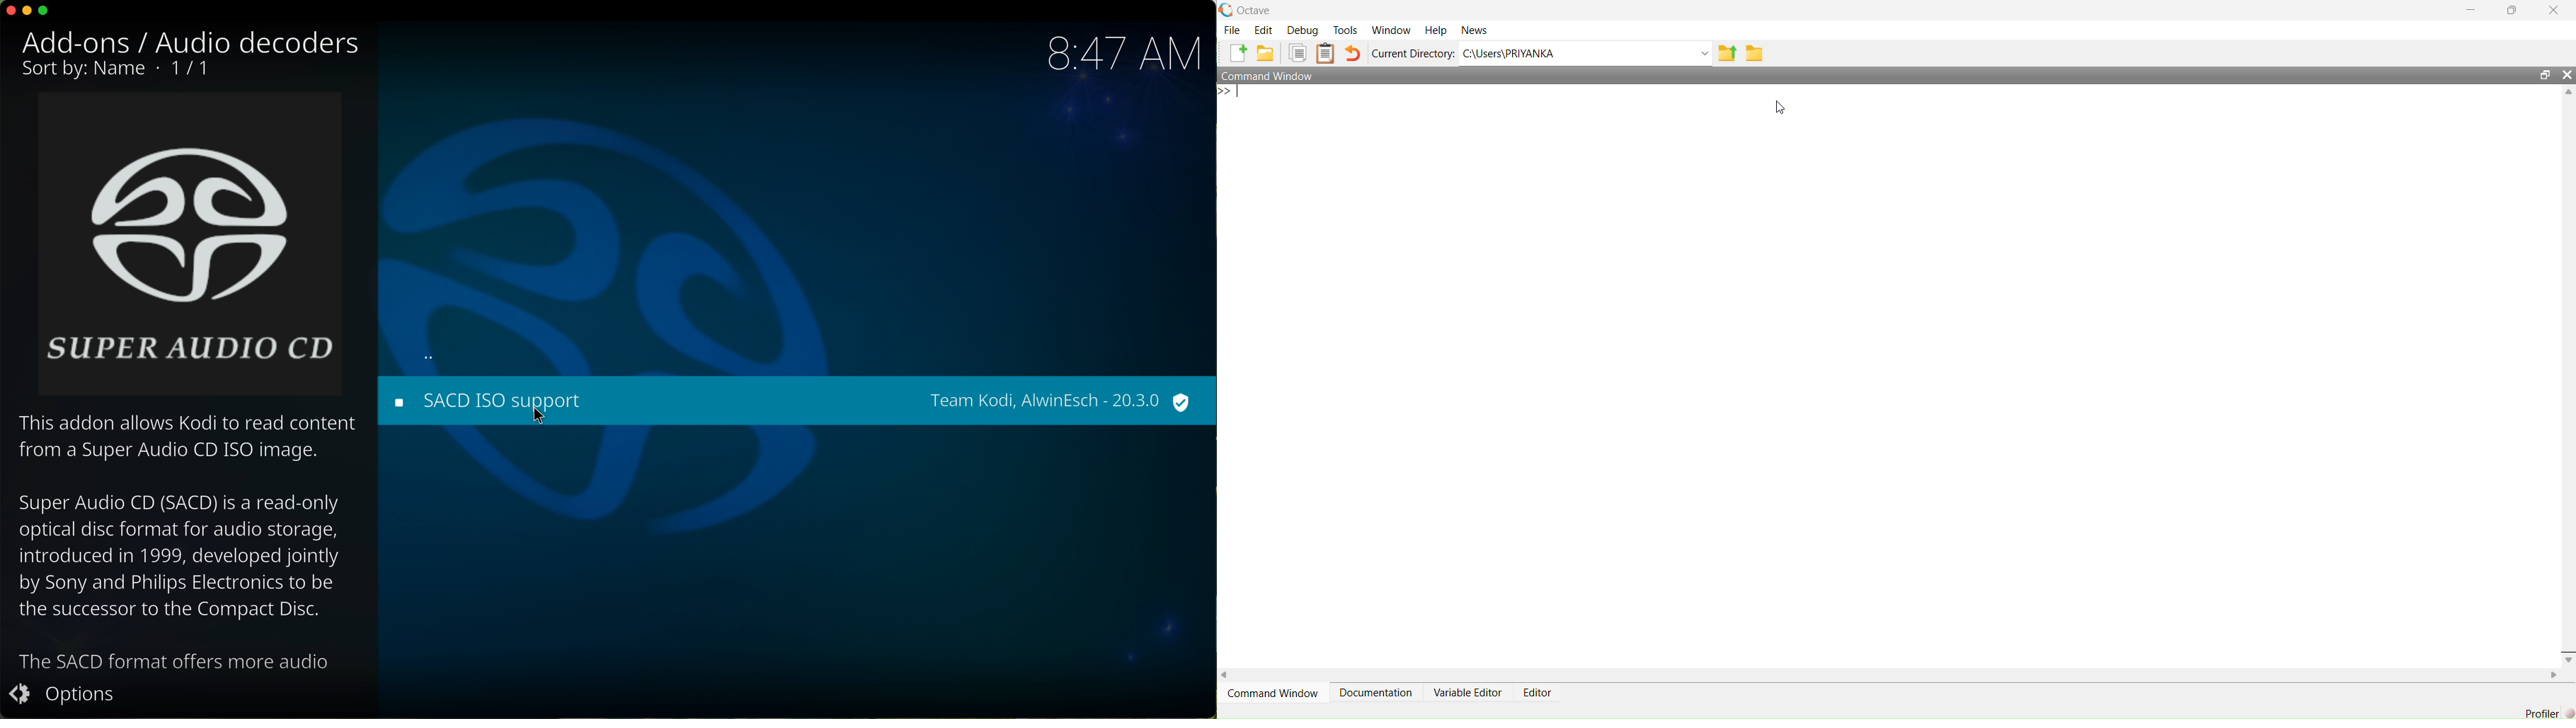 This screenshot has height=728, width=2576. Describe the element at coordinates (430, 358) in the screenshot. I see `back` at that location.